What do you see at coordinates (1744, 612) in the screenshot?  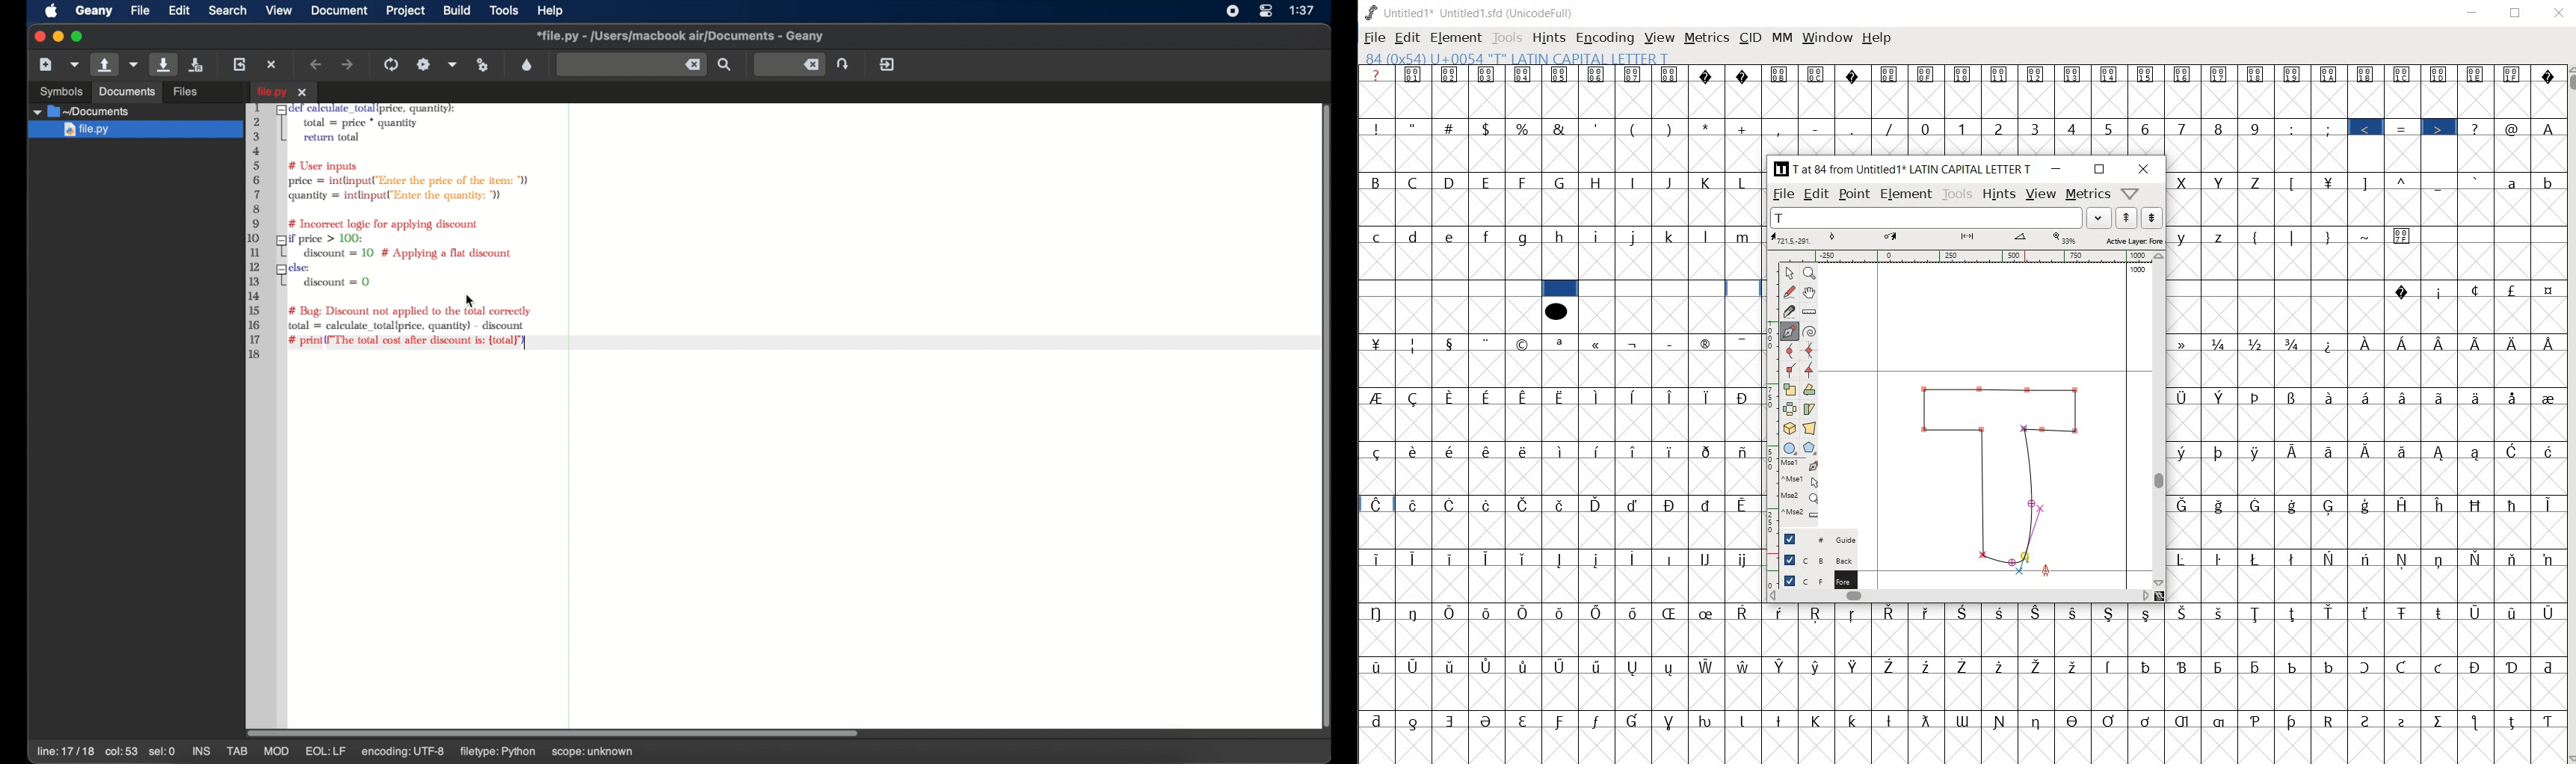 I see `Symbol` at bounding box center [1744, 612].